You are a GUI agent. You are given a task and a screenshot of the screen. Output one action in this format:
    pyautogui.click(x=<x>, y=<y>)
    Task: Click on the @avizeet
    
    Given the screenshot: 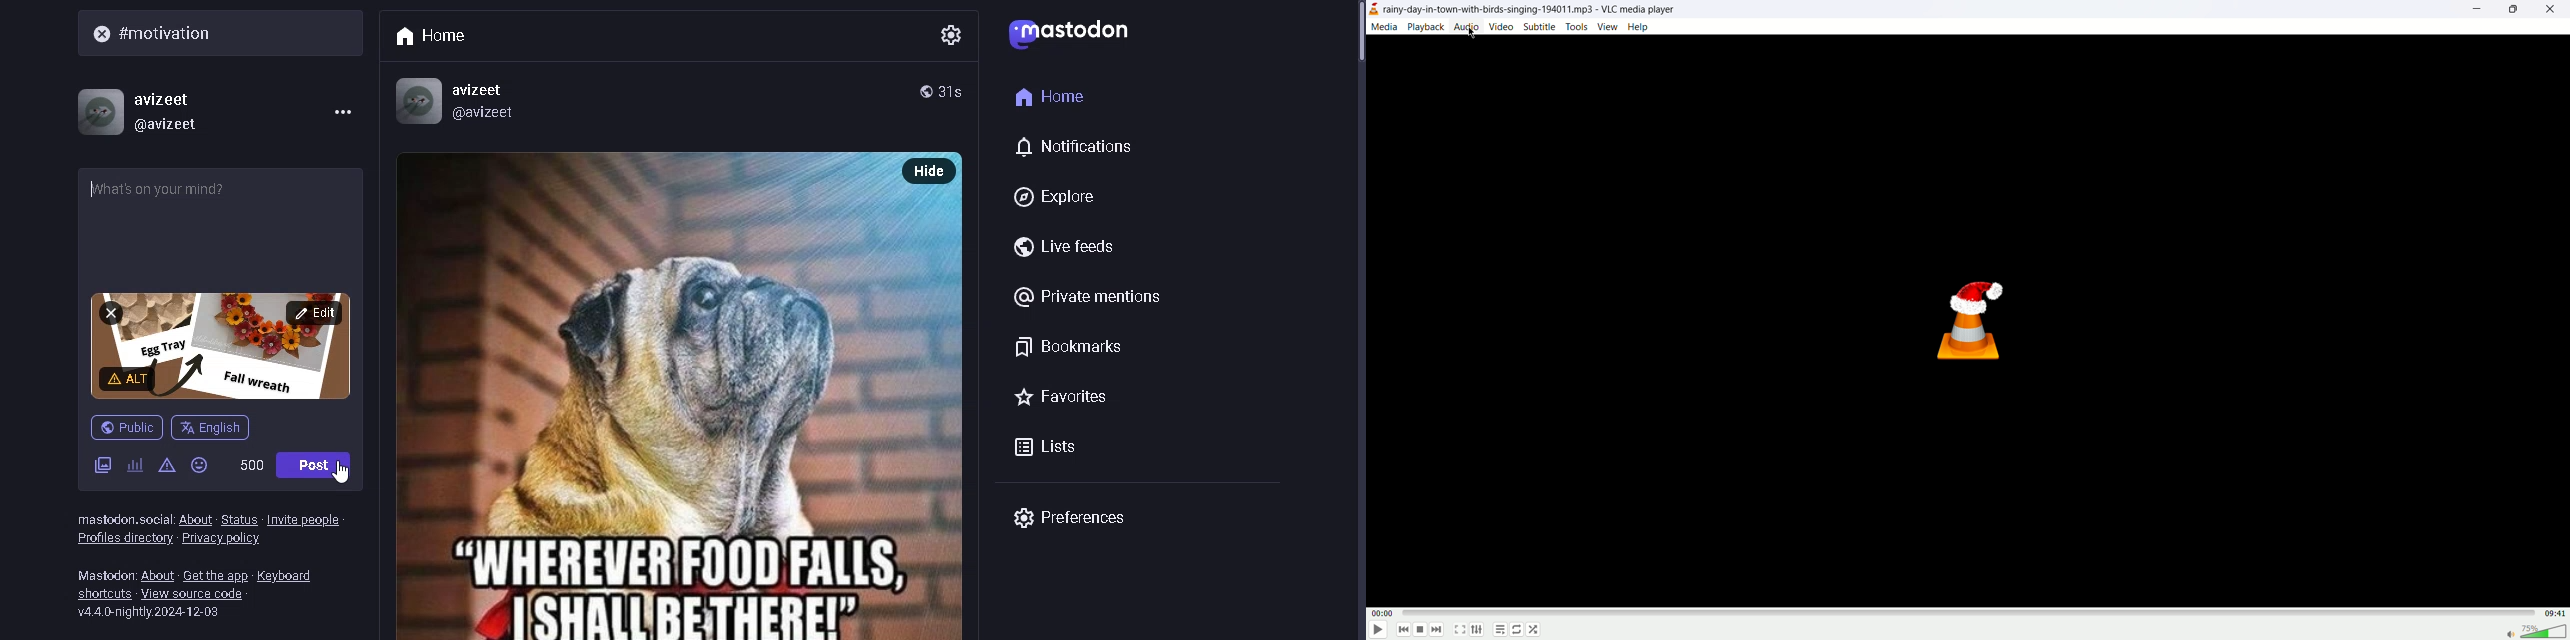 What is the action you would take?
    pyautogui.click(x=486, y=113)
    